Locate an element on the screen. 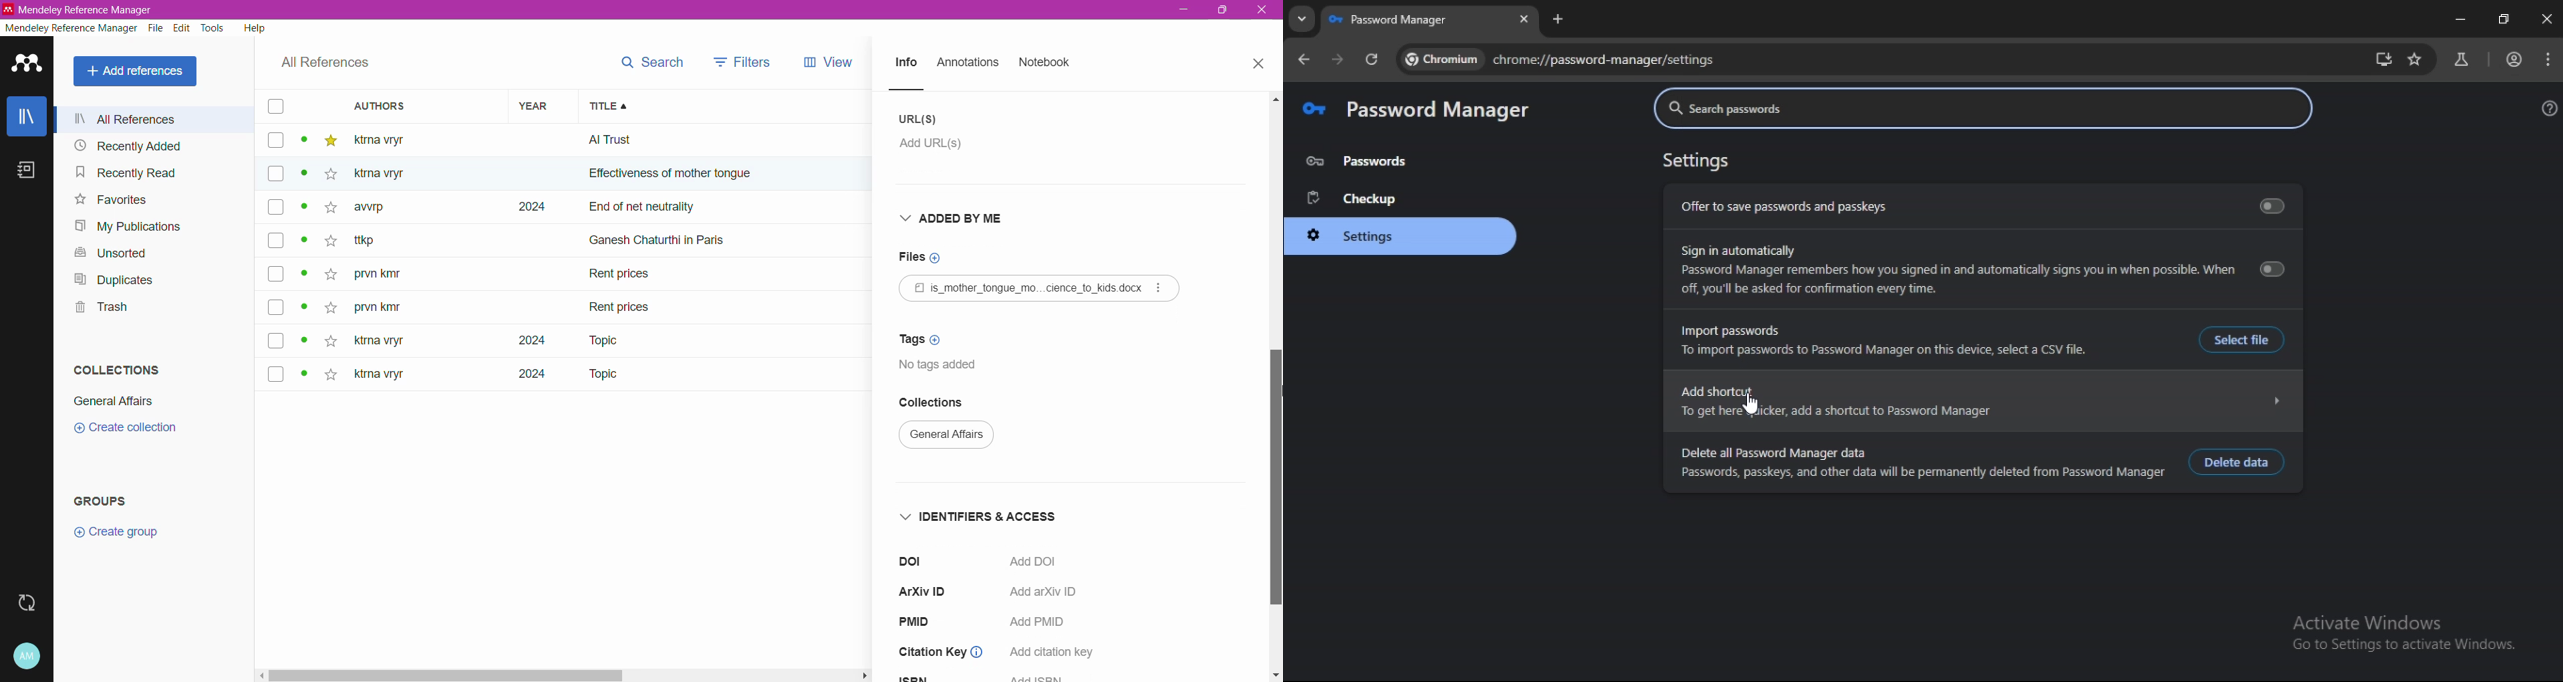 The image size is (2576, 700). 2024 is located at coordinates (520, 340).